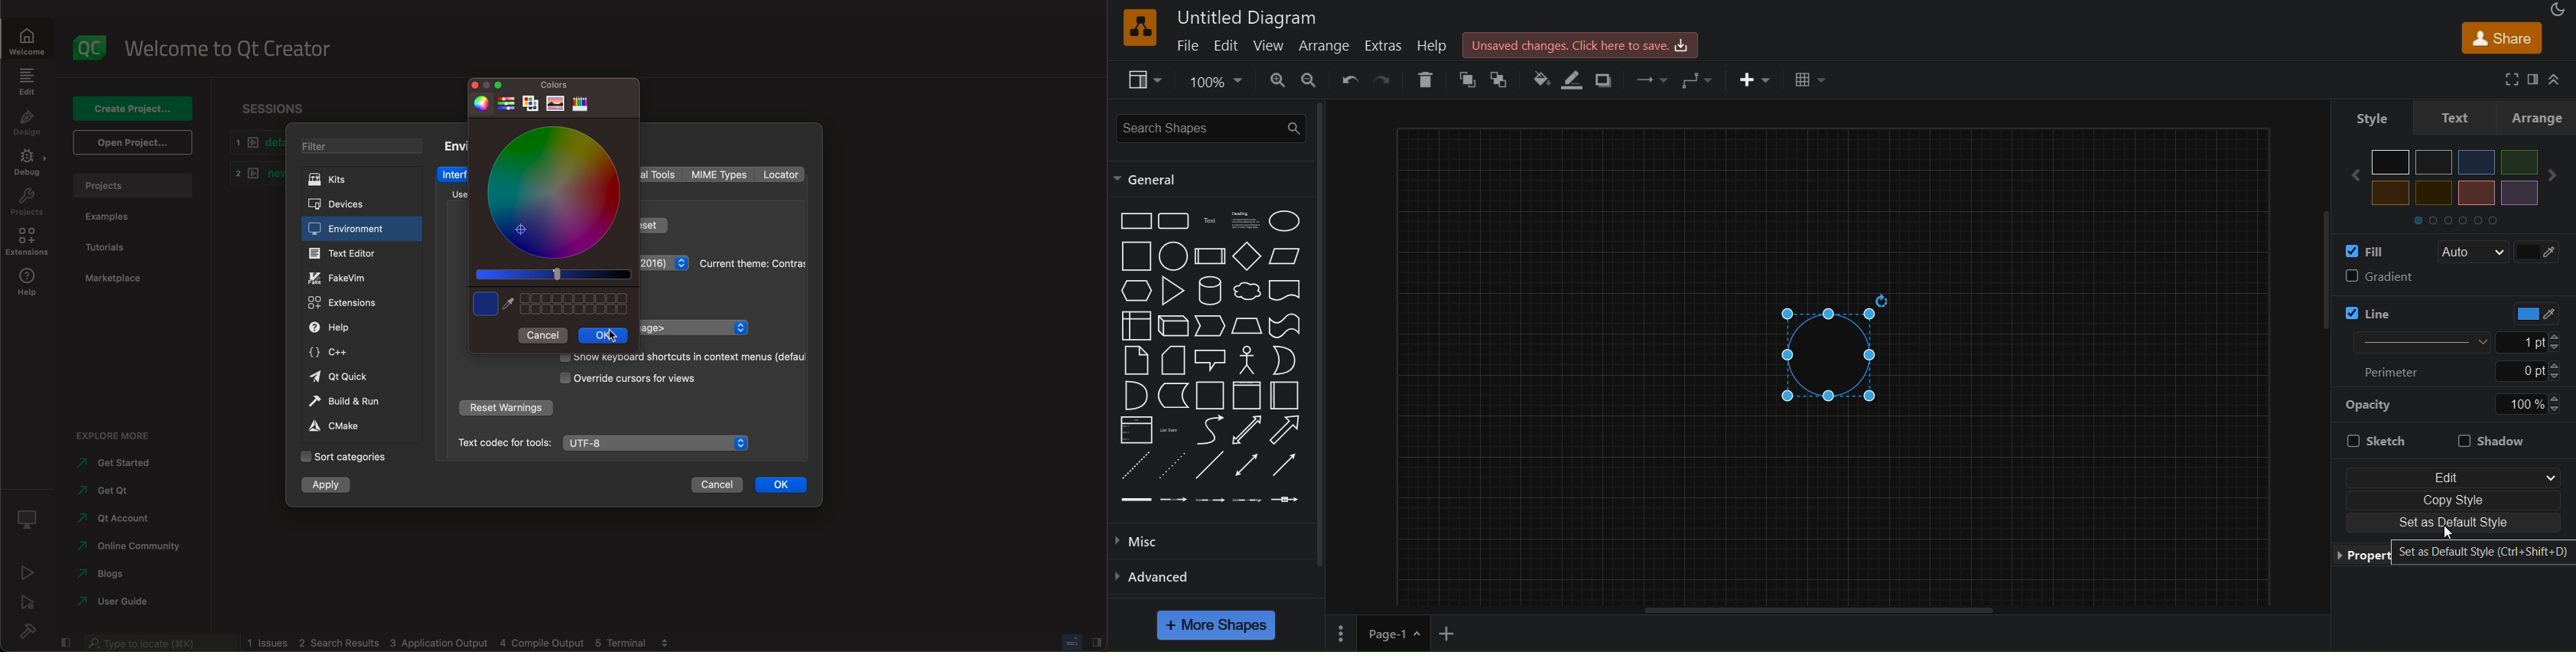 Image resolution: width=2576 pixels, height=672 pixels. Describe the element at coordinates (254, 142) in the screenshot. I see `1` at that location.